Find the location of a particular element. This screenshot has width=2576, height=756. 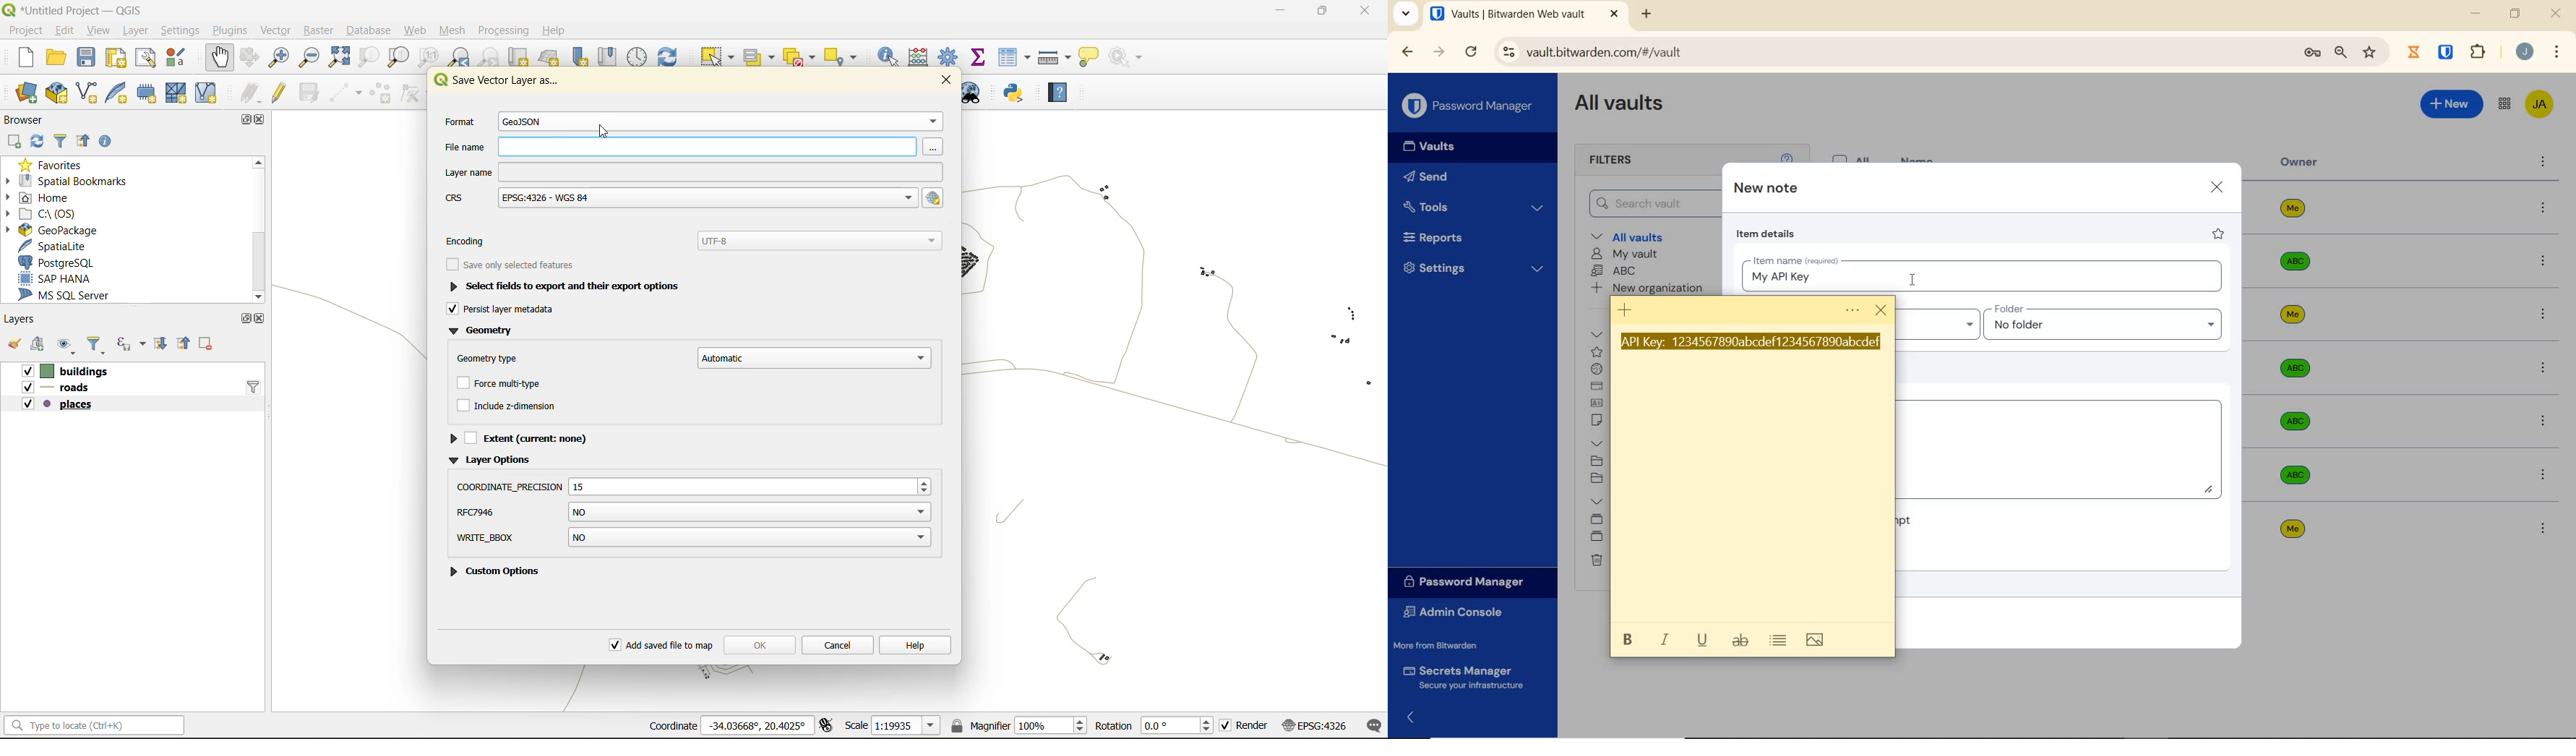

layer name is located at coordinates (690, 169).